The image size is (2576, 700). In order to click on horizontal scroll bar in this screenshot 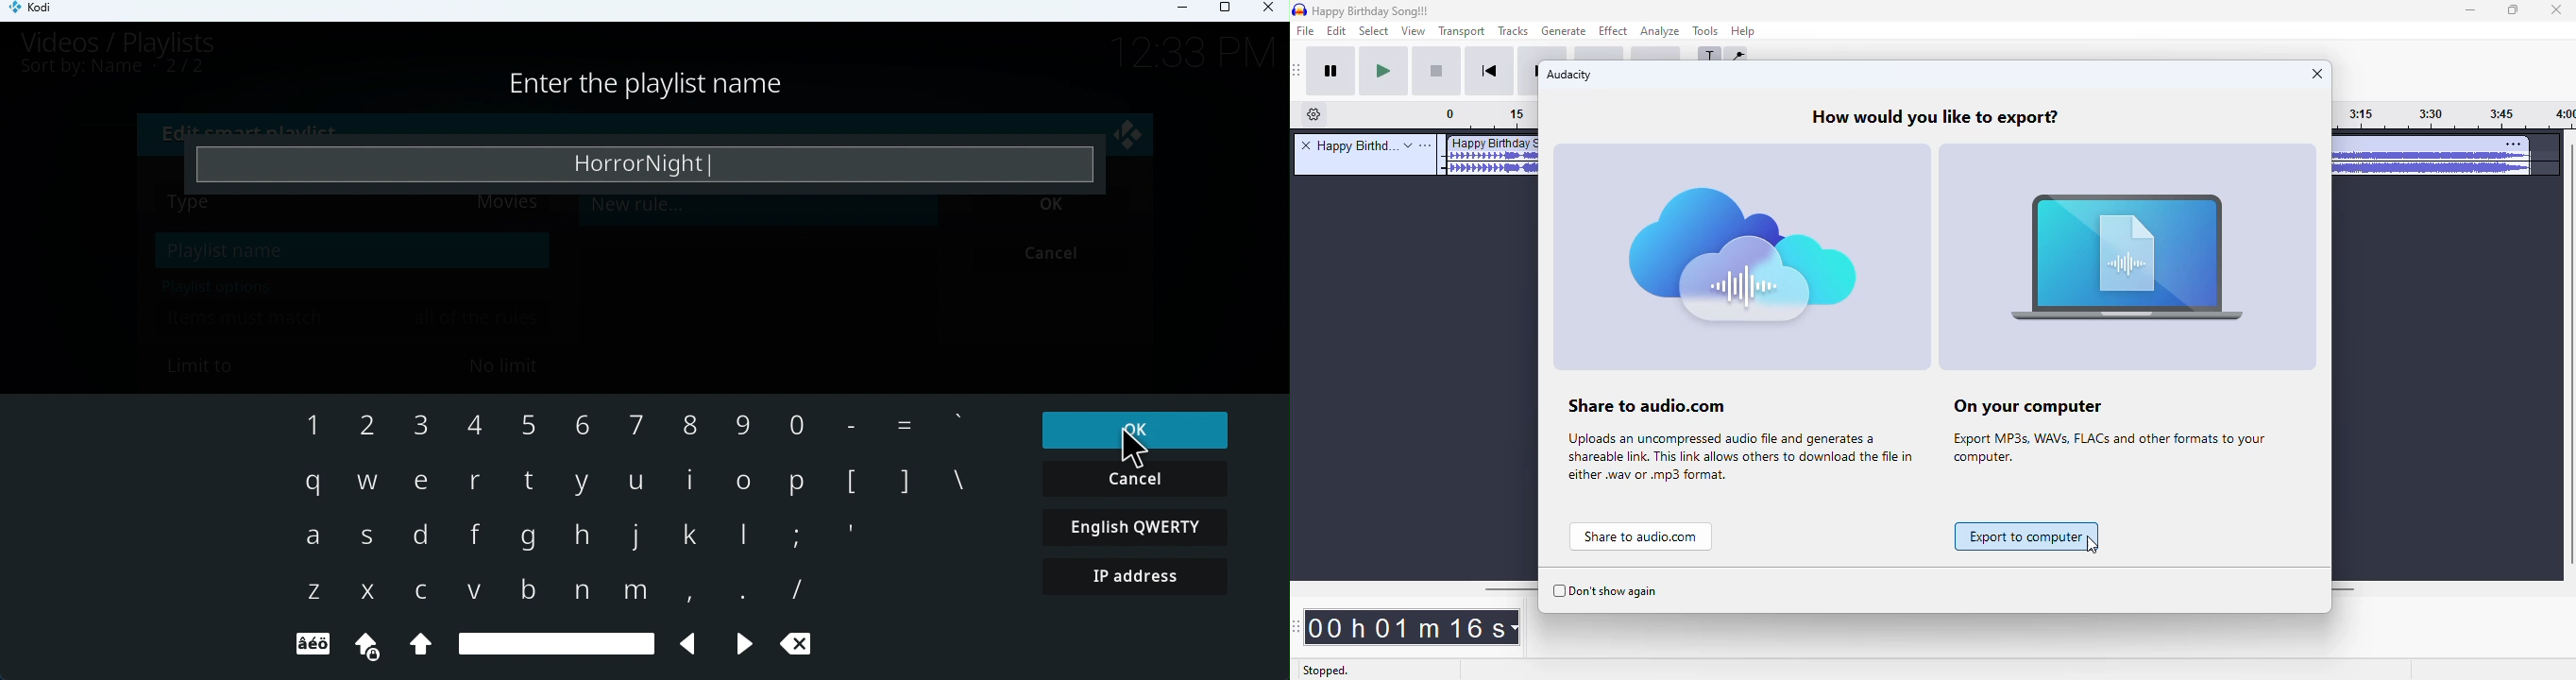, I will do `click(2348, 589)`.